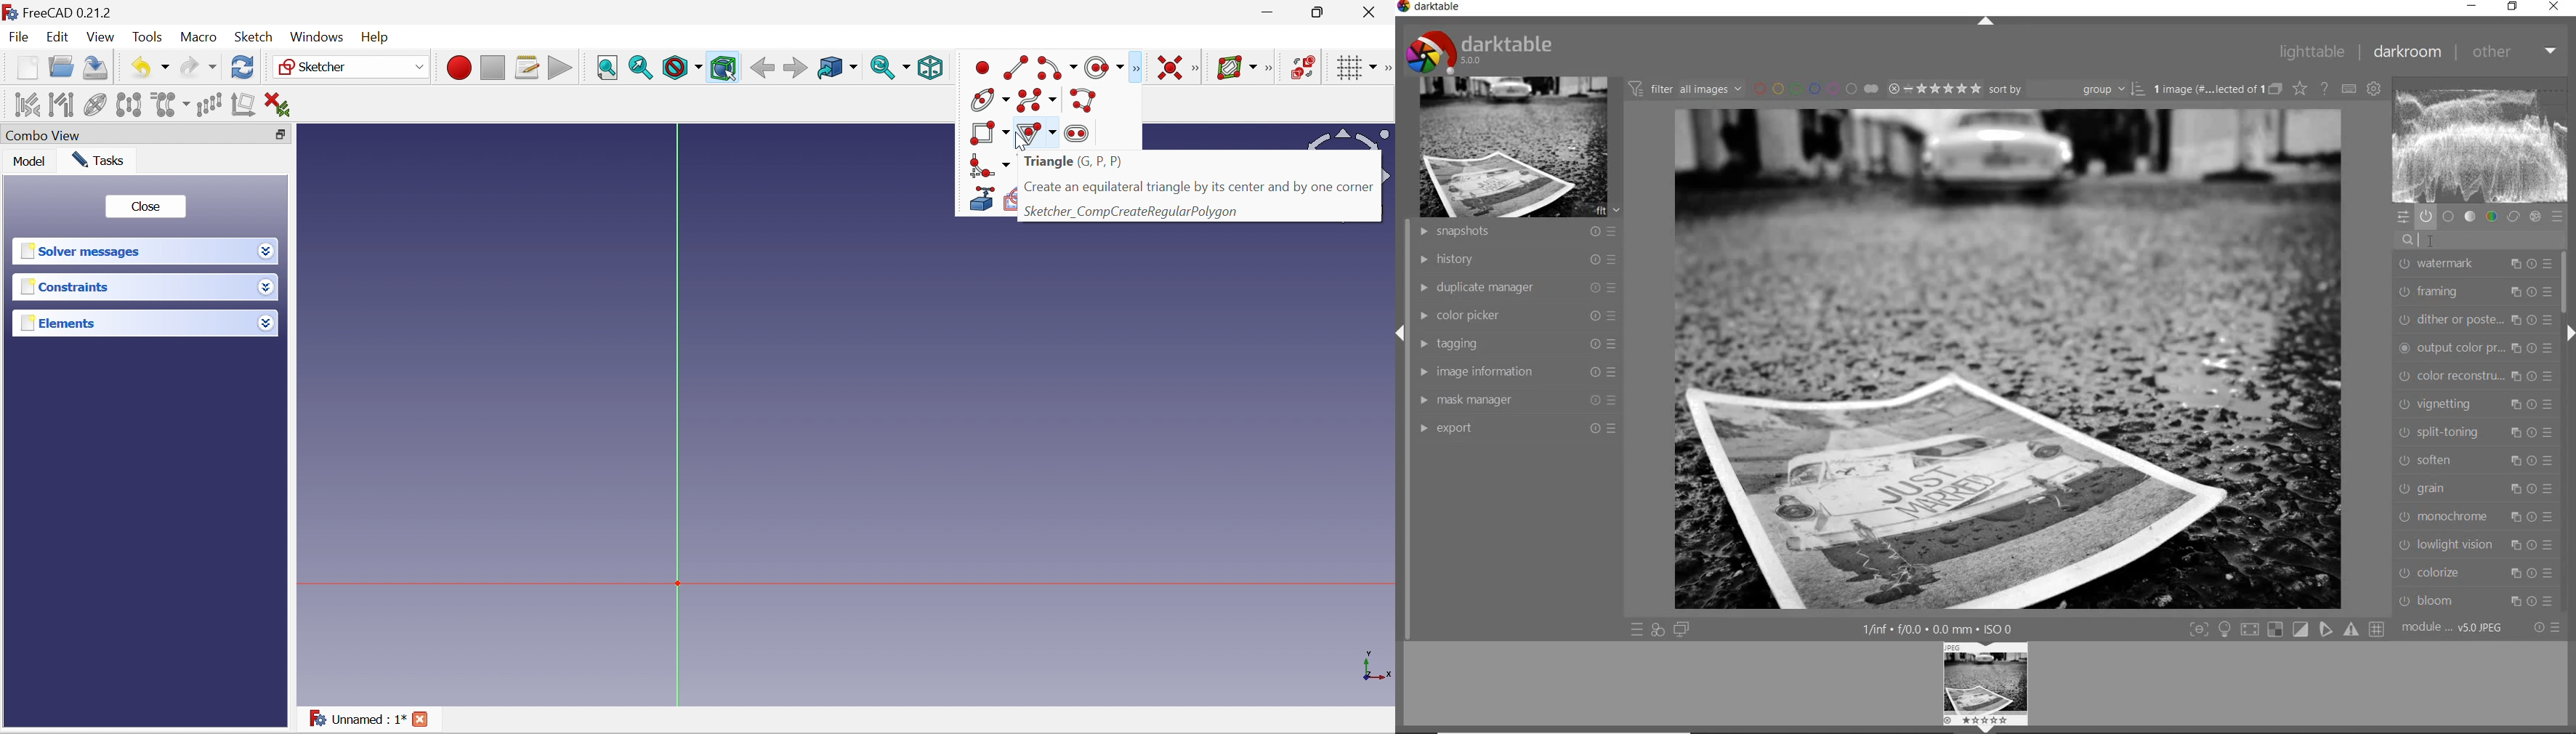 This screenshot has width=2576, height=756. What do you see at coordinates (2476, 265) in the screenshot?
I see `watermark` at bounding box center [2476, 265].